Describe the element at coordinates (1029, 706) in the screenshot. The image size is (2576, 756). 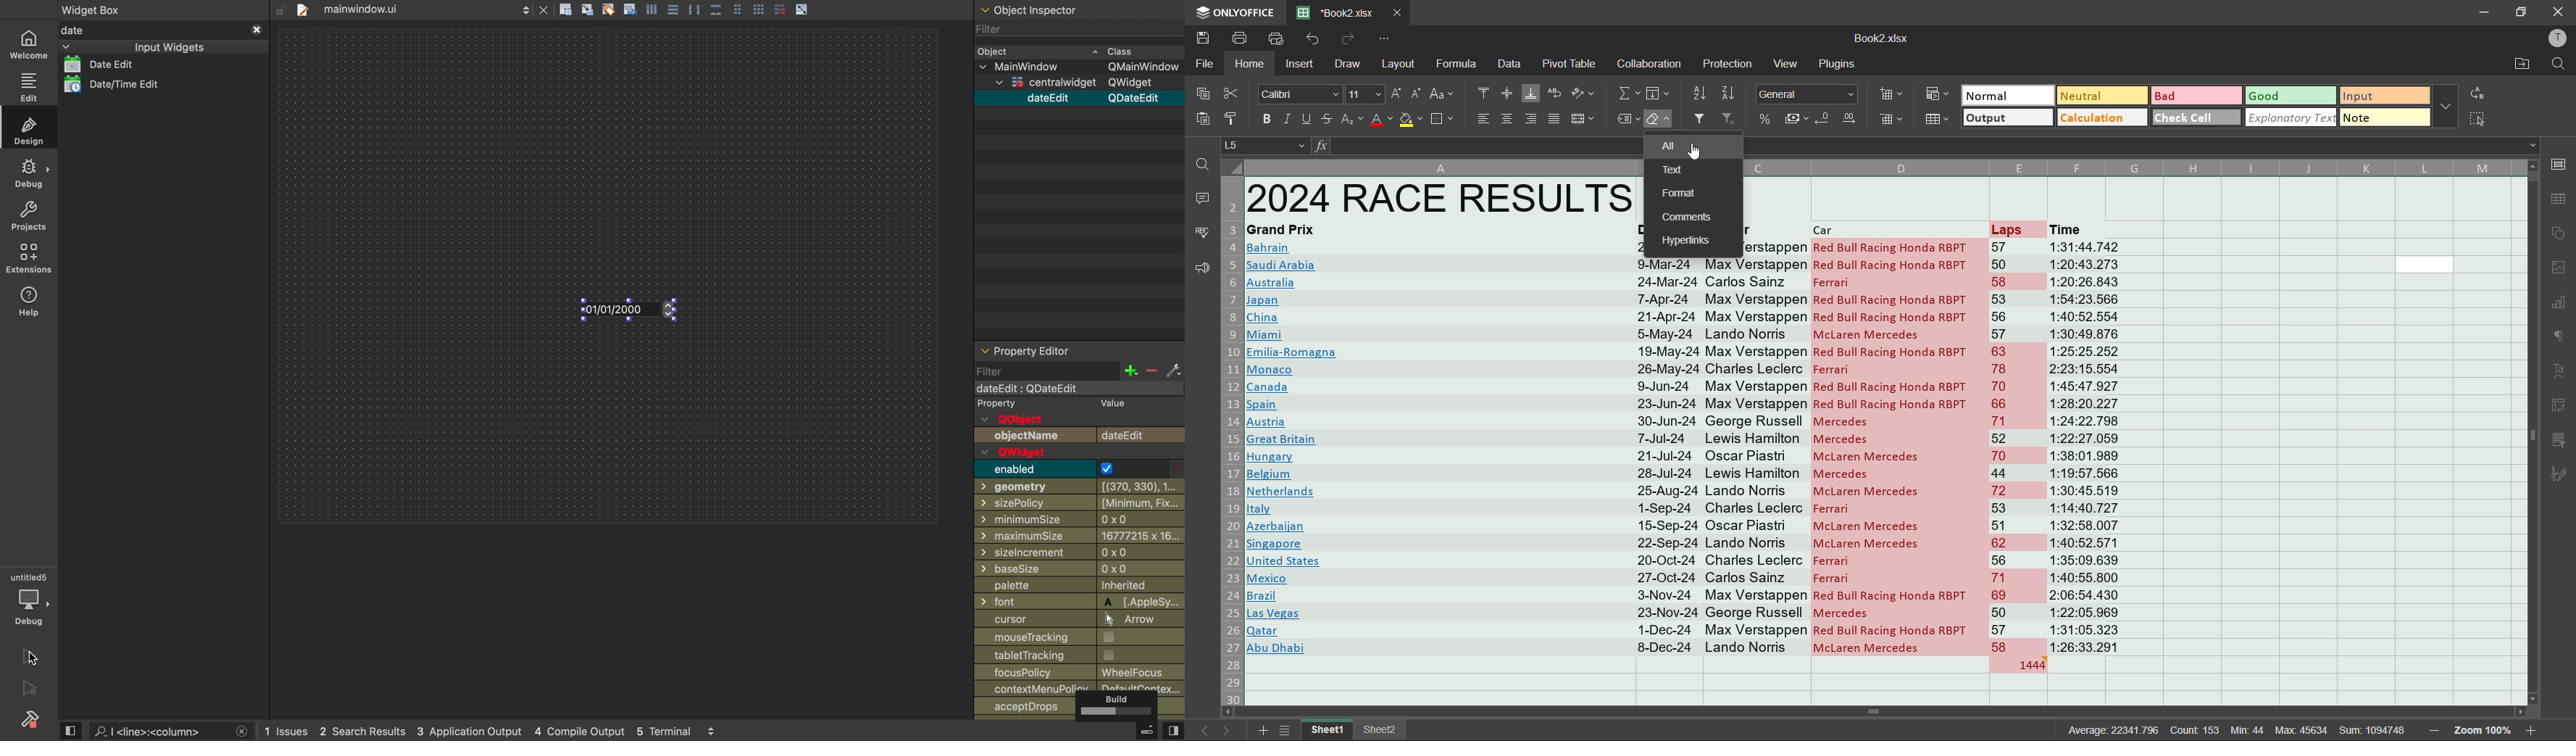
I see `acceptDrops` at that location.